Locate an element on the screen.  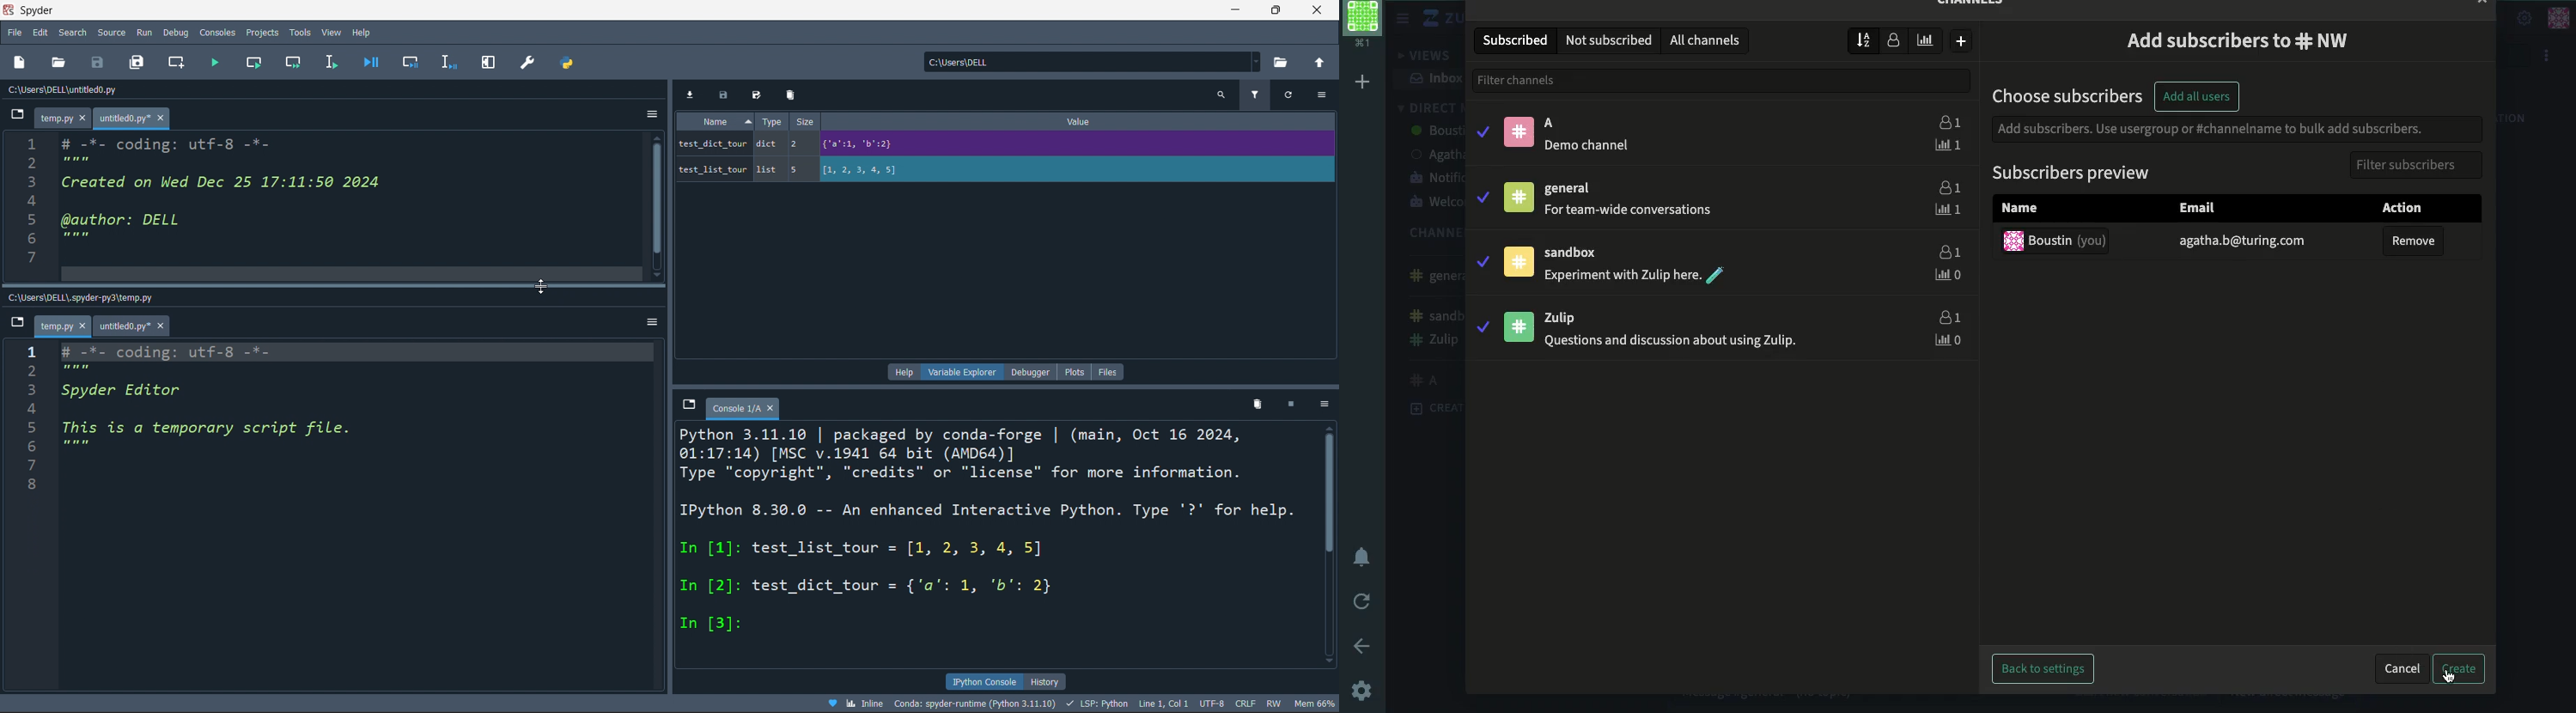
email is located at coordinates (2201, 209).